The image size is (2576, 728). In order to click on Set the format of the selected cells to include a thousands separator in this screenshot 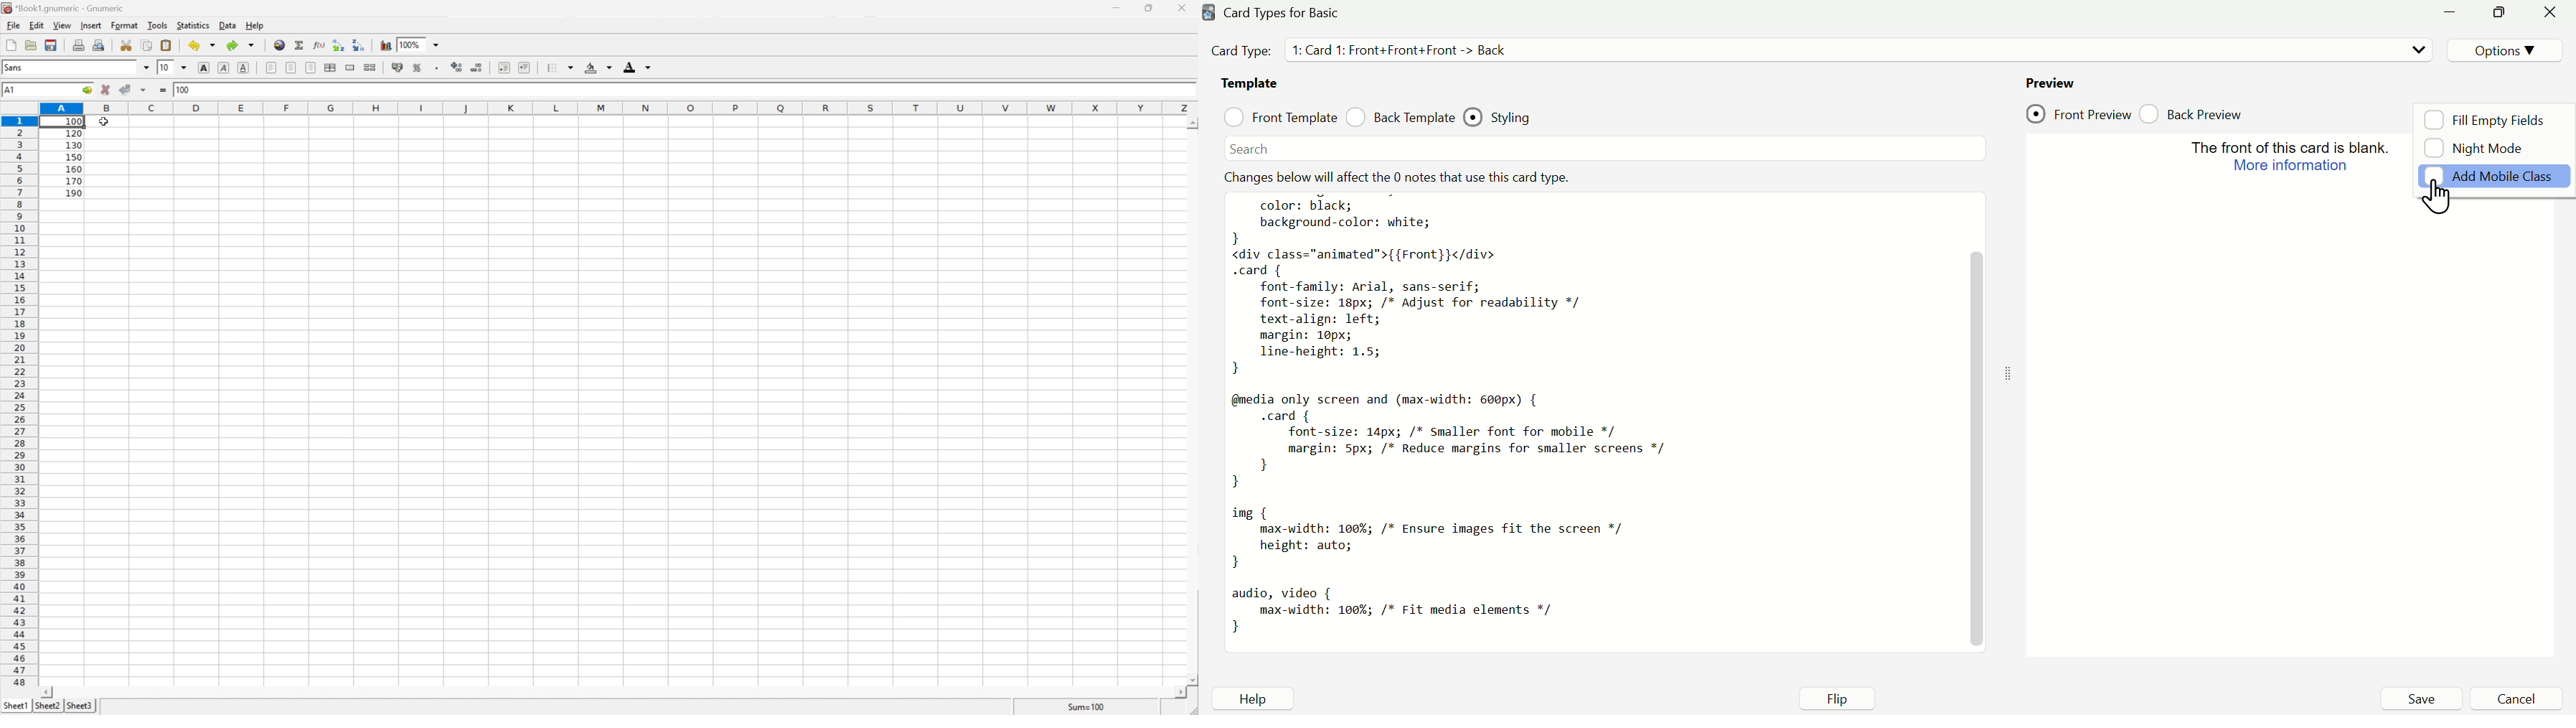, I will do `click(438, 67)`.